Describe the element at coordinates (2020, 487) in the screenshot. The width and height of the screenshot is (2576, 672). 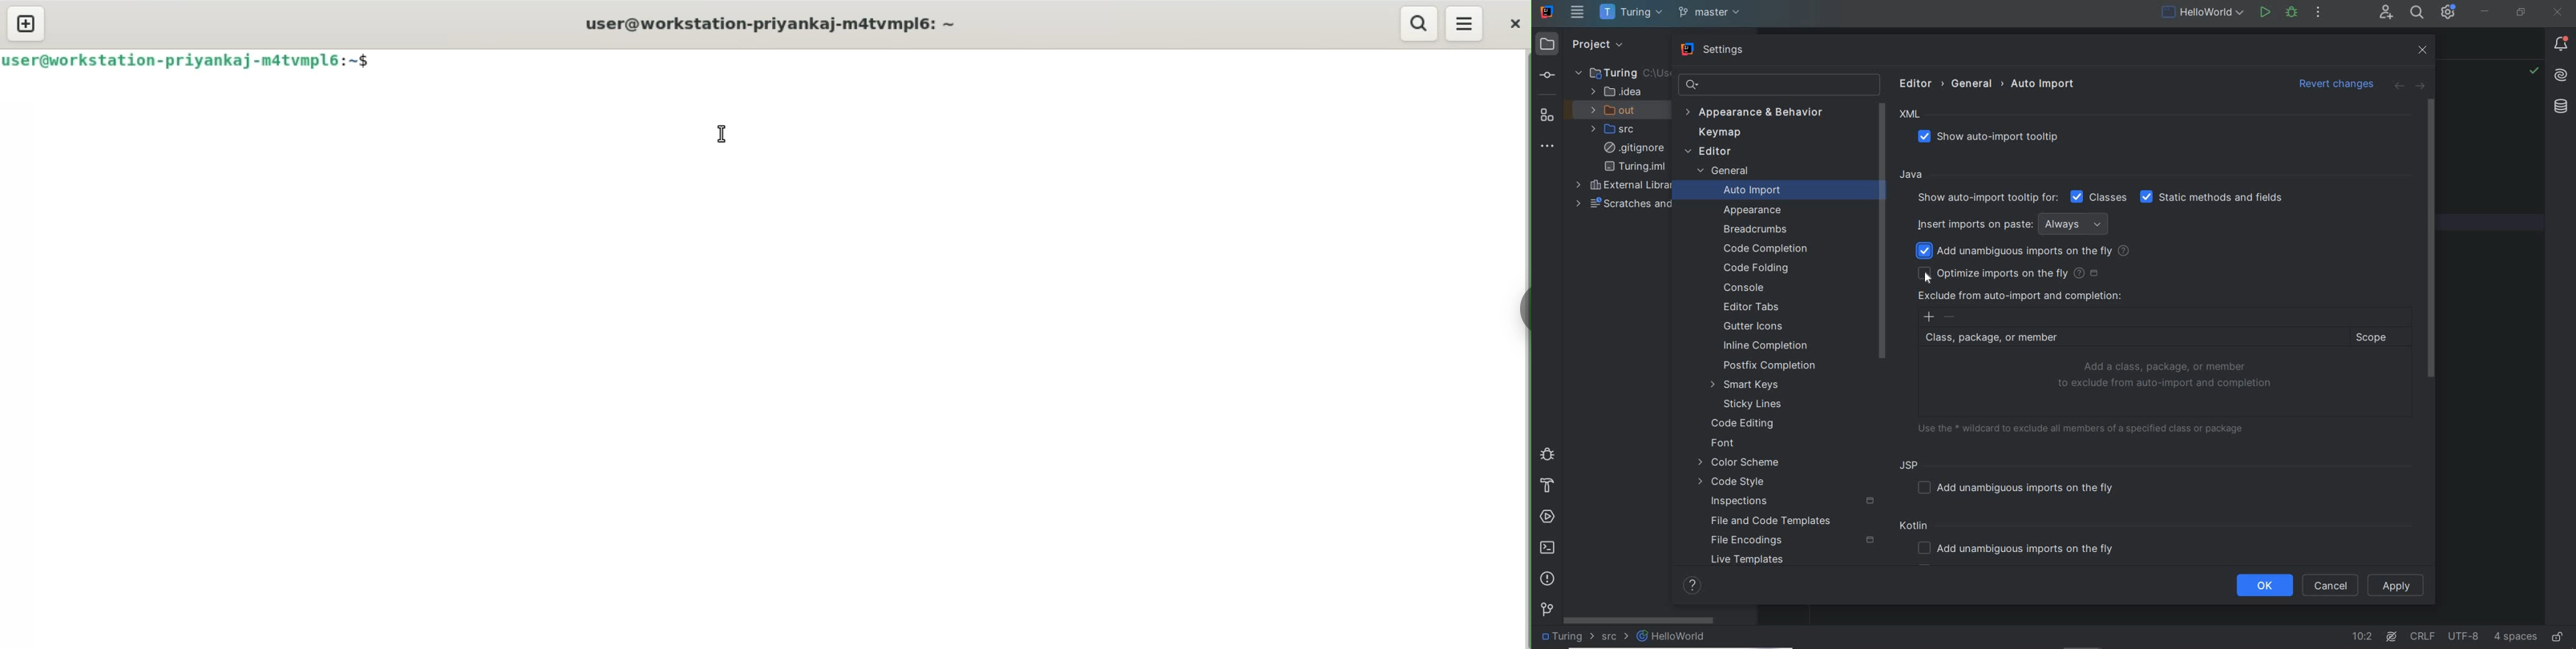
I see `ADD UNAMBIGUOUS IMPORTS ON THE FLY` at that location.